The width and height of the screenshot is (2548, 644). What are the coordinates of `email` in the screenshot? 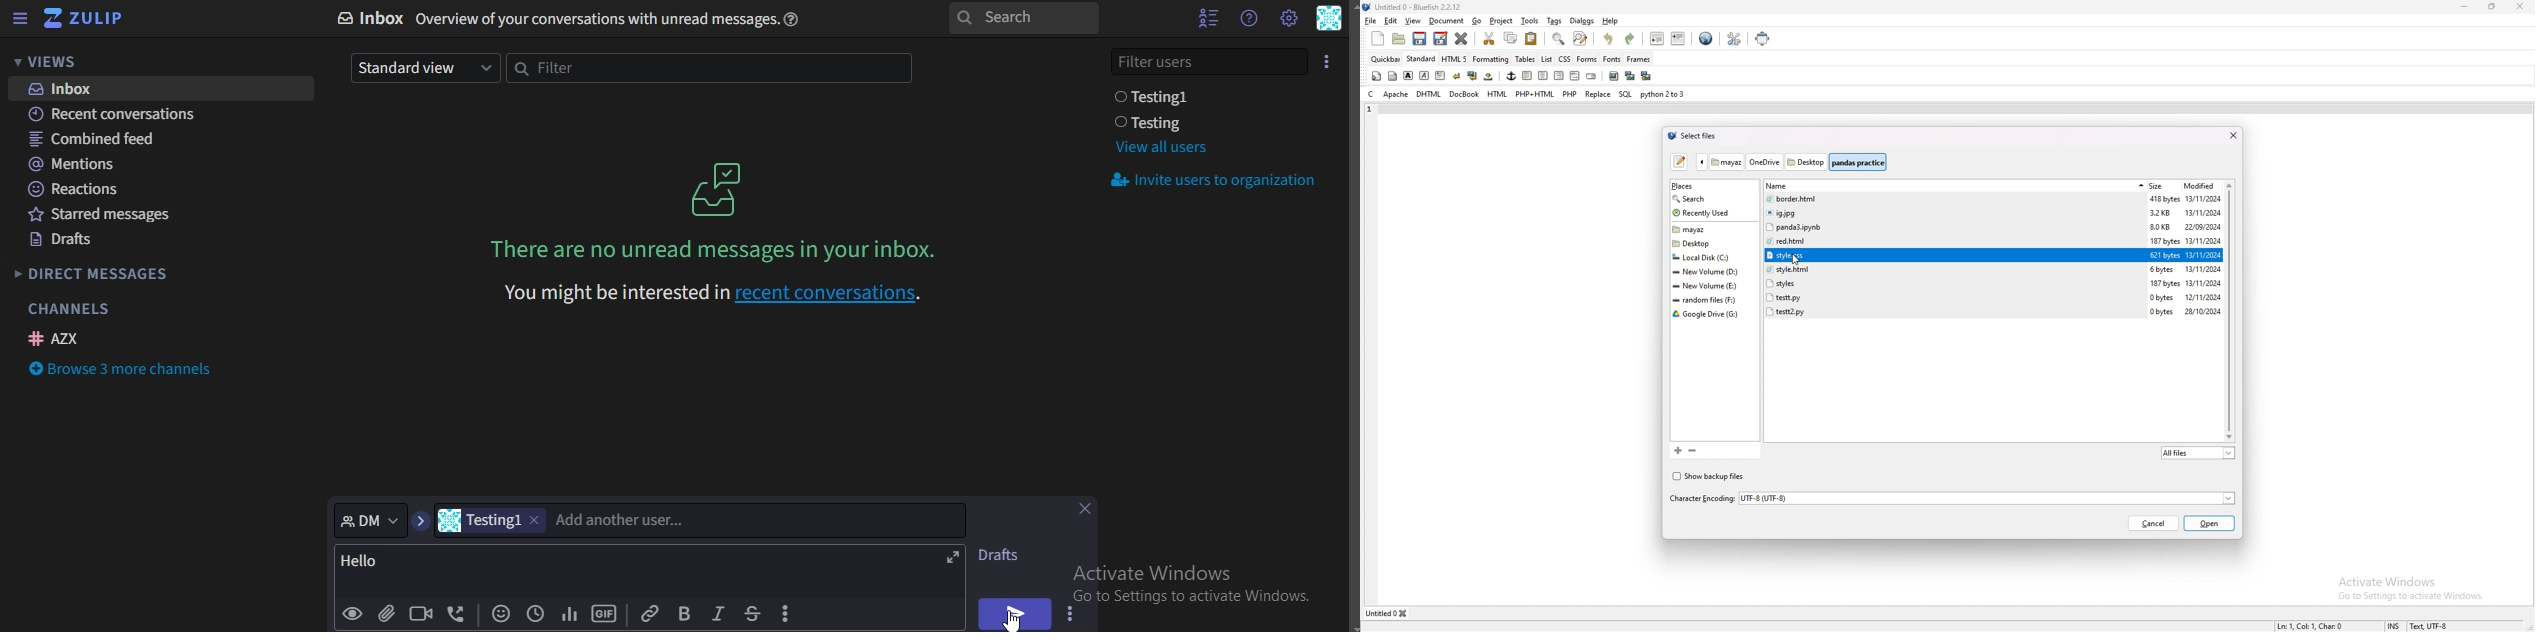 It's located at (1592, 76).